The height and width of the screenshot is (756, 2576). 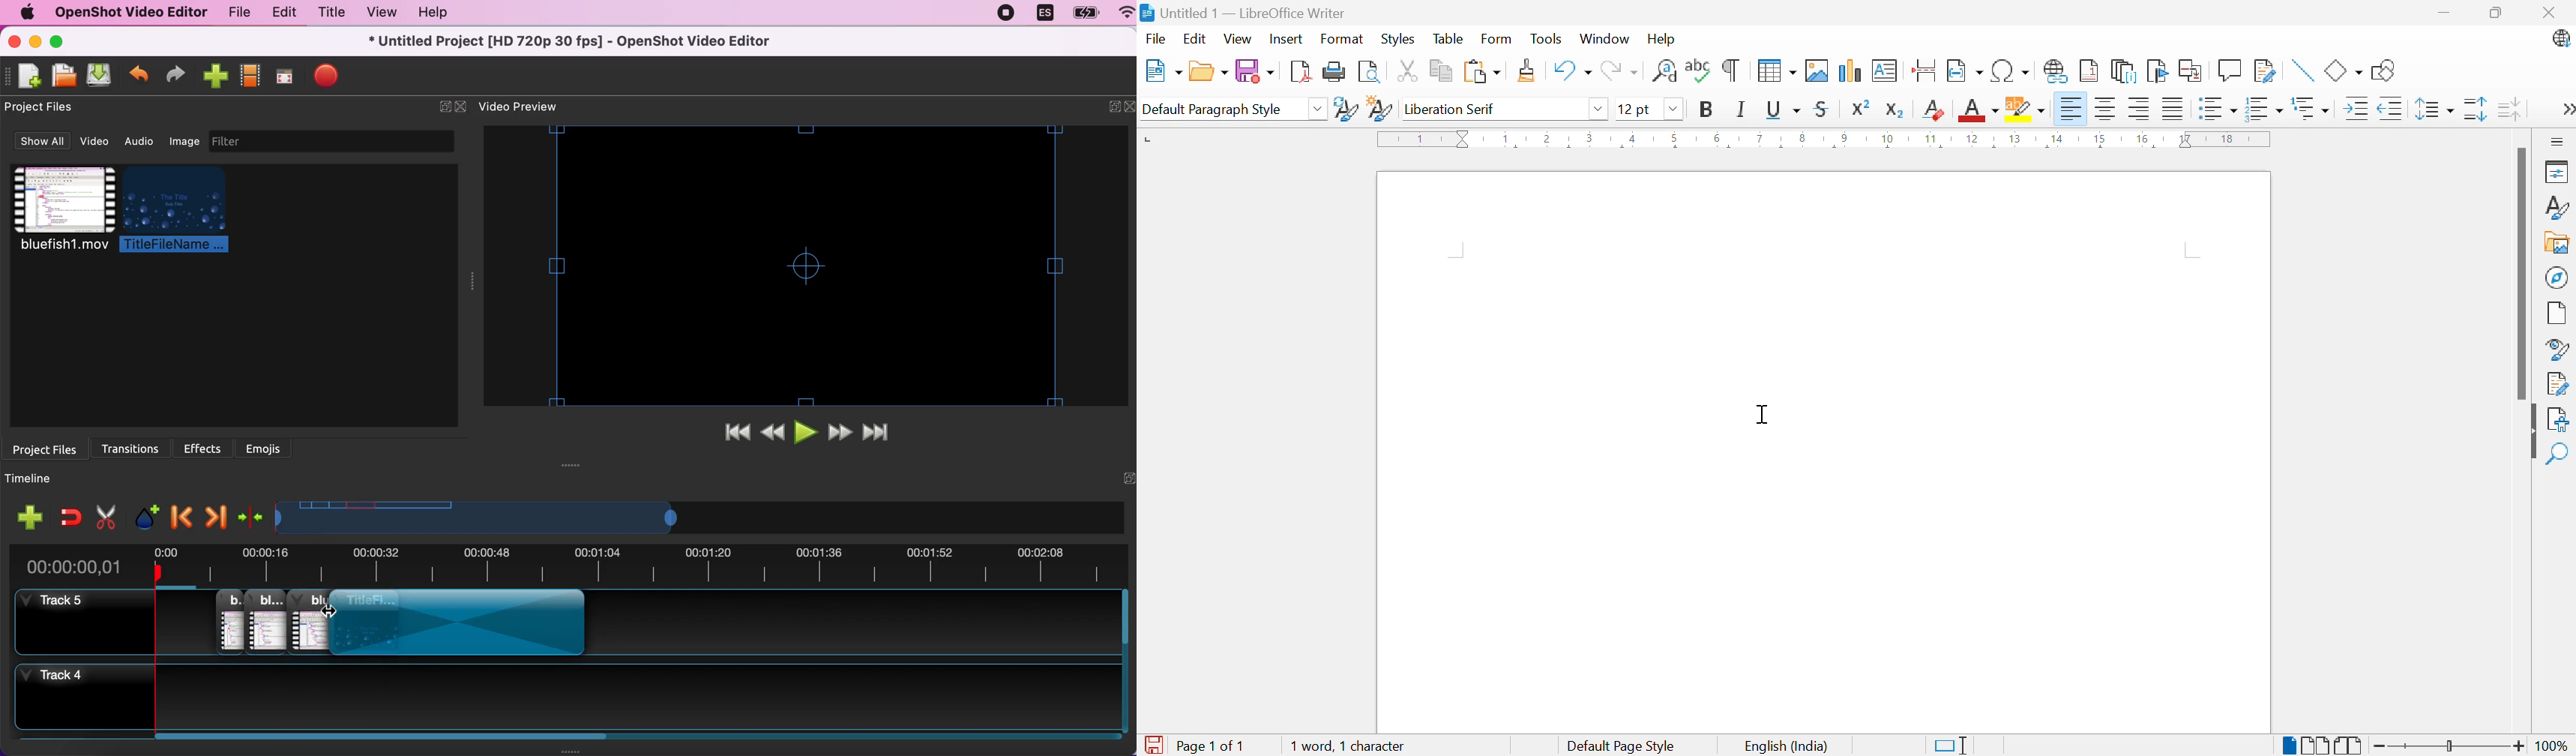 I want to click on Close, so click(x=2554, y=16).